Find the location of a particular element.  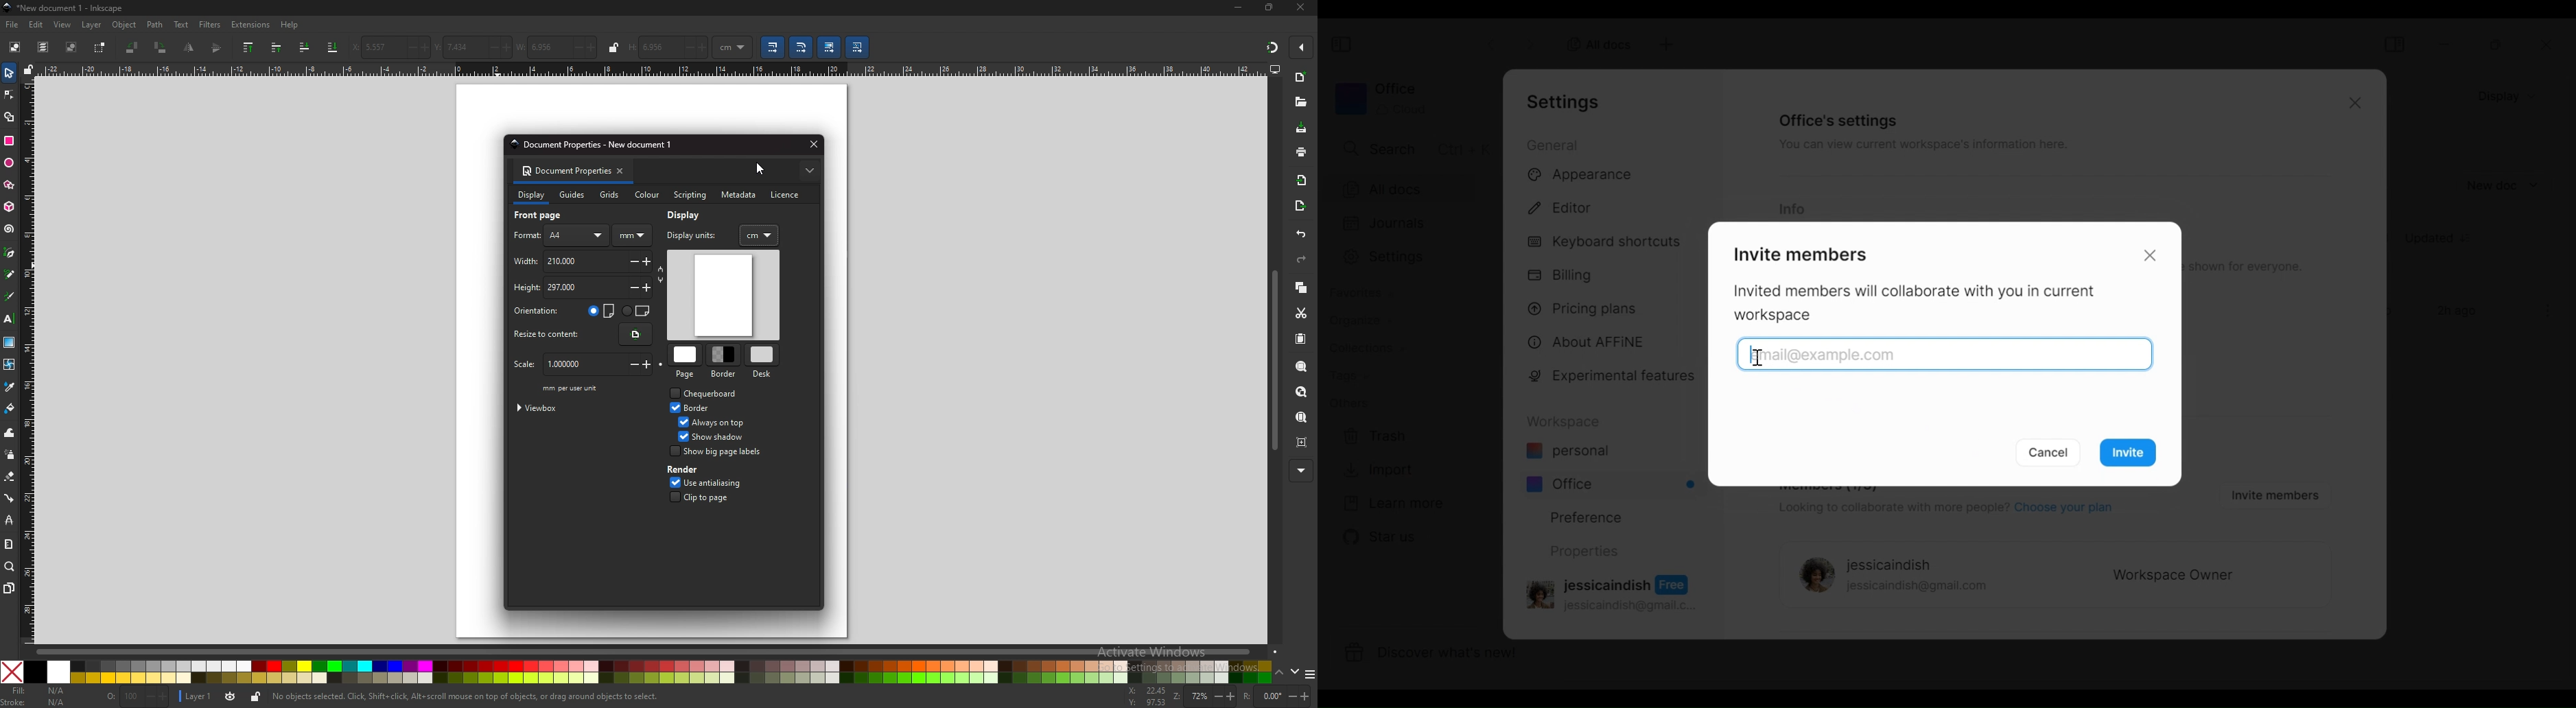

more is located at coordinates (1299, 470).